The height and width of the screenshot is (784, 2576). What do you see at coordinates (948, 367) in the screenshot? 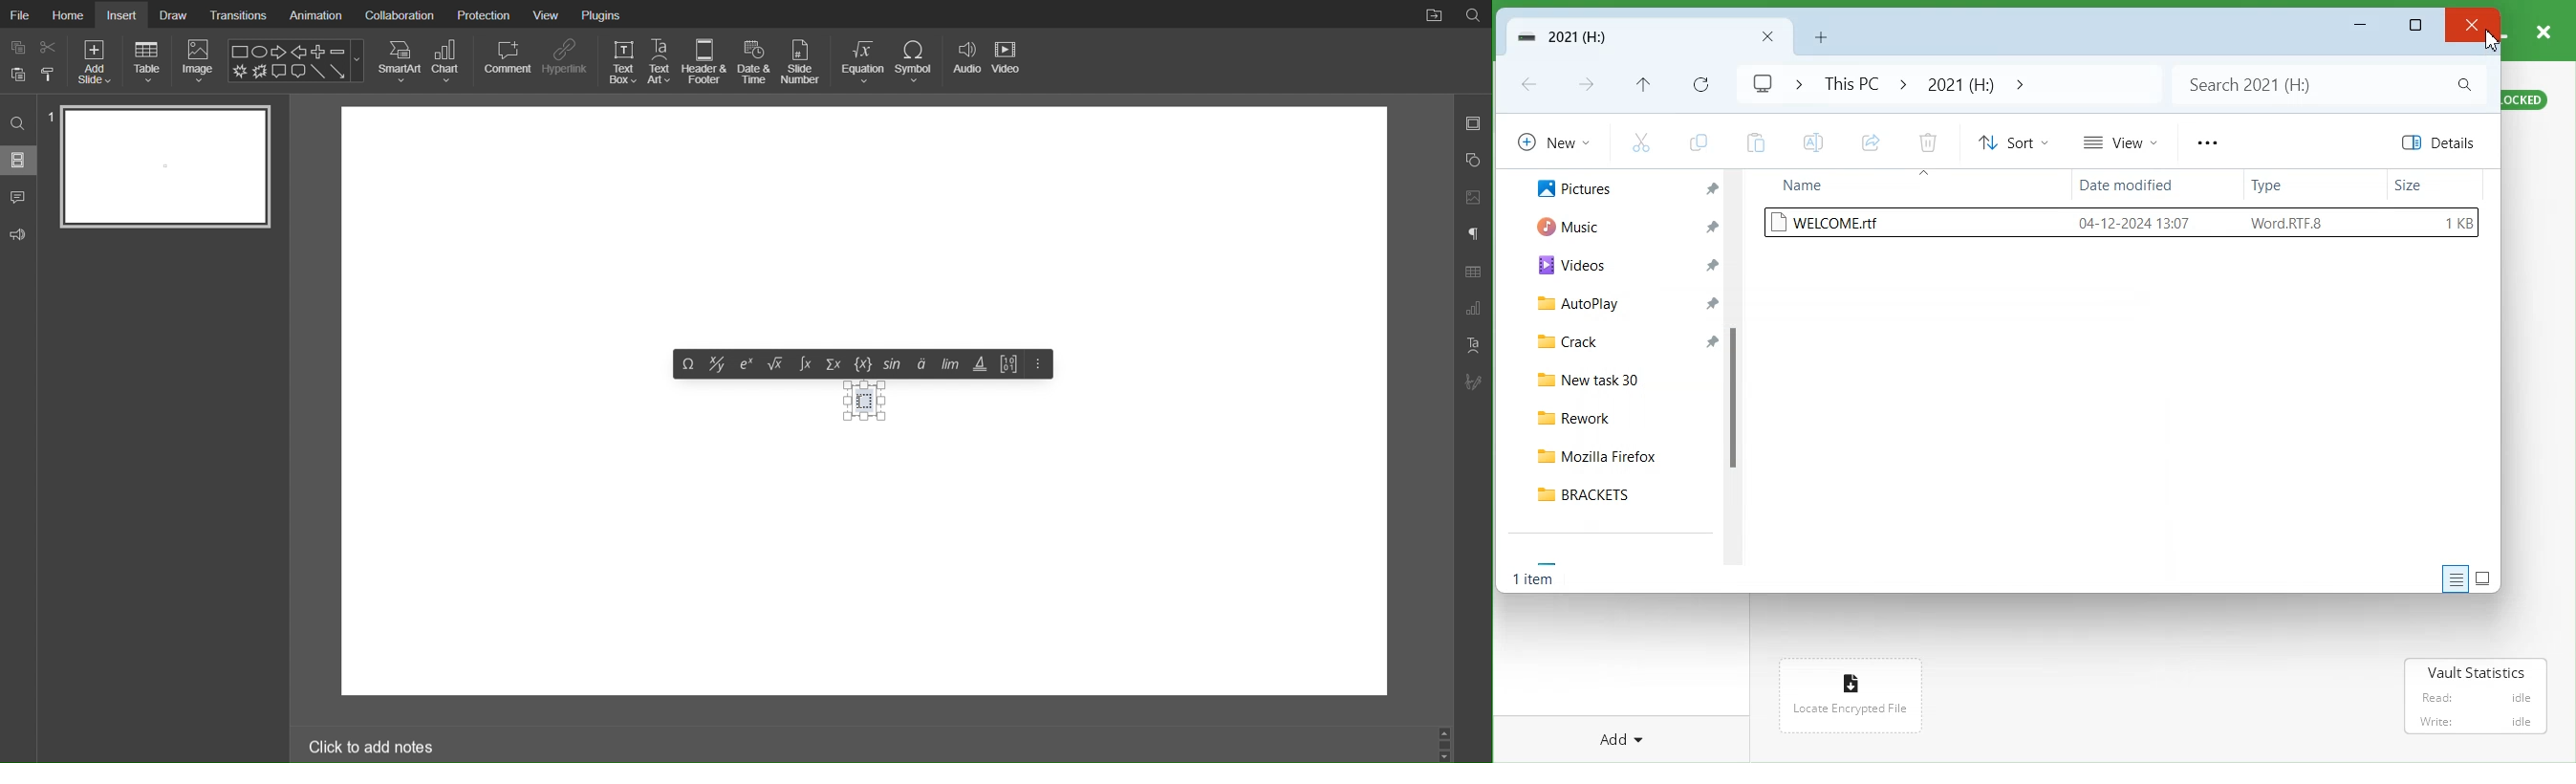
I see `Limit` at bounding box center [948, 367].